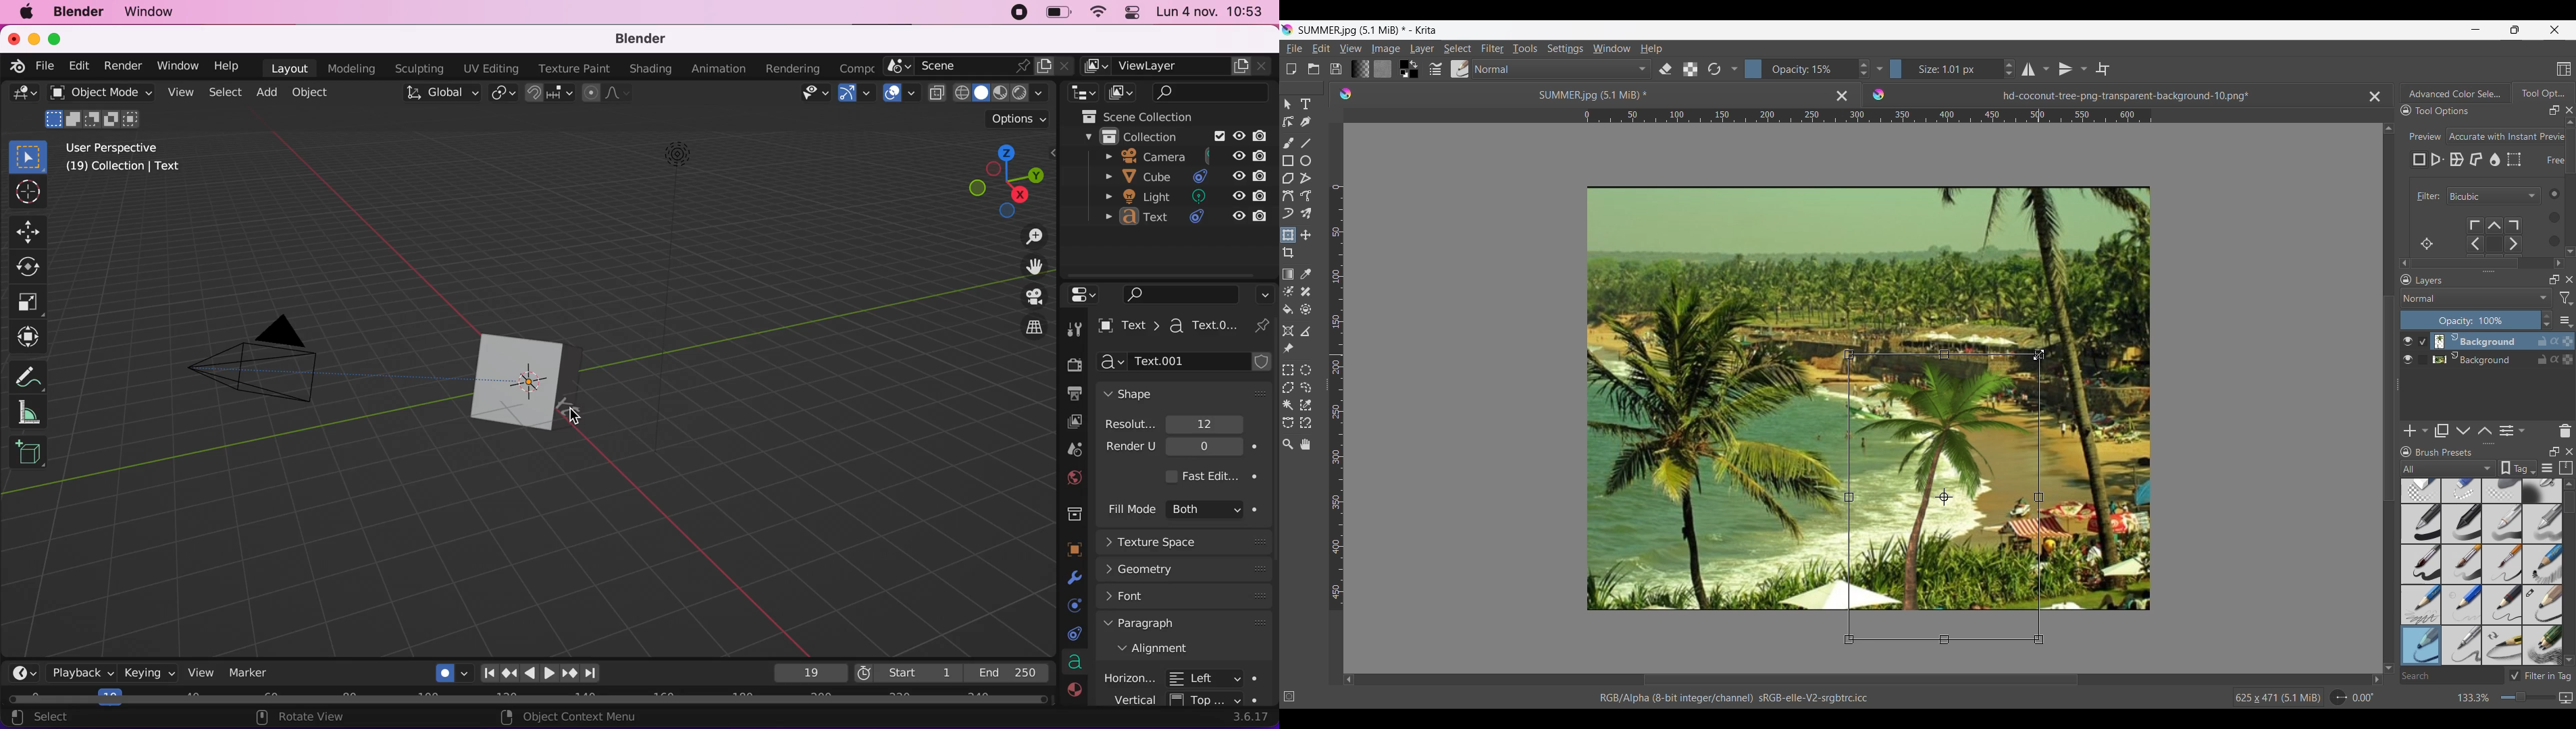 This screenshot has height=756, width=2576. I want to click on Left, so click(1349, 679).